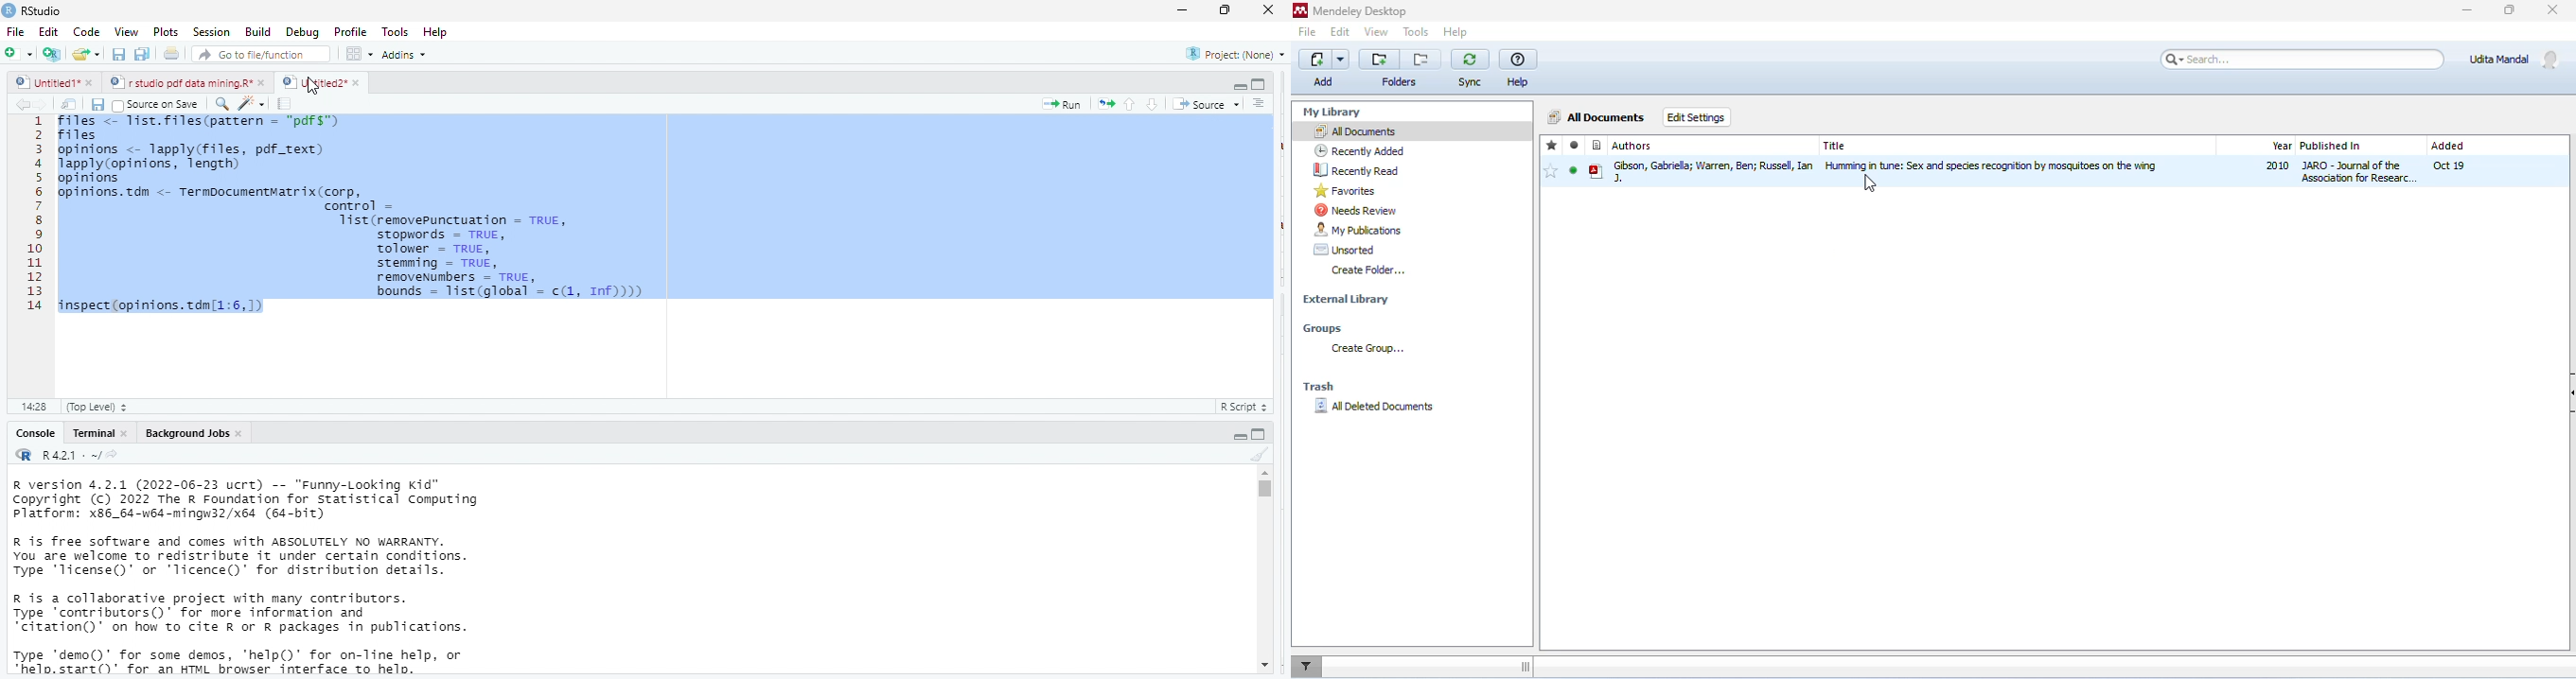 Image resolution: width=2576 pixels, height=700 pixels. I want to click on save all open documents, so click(143, 55).